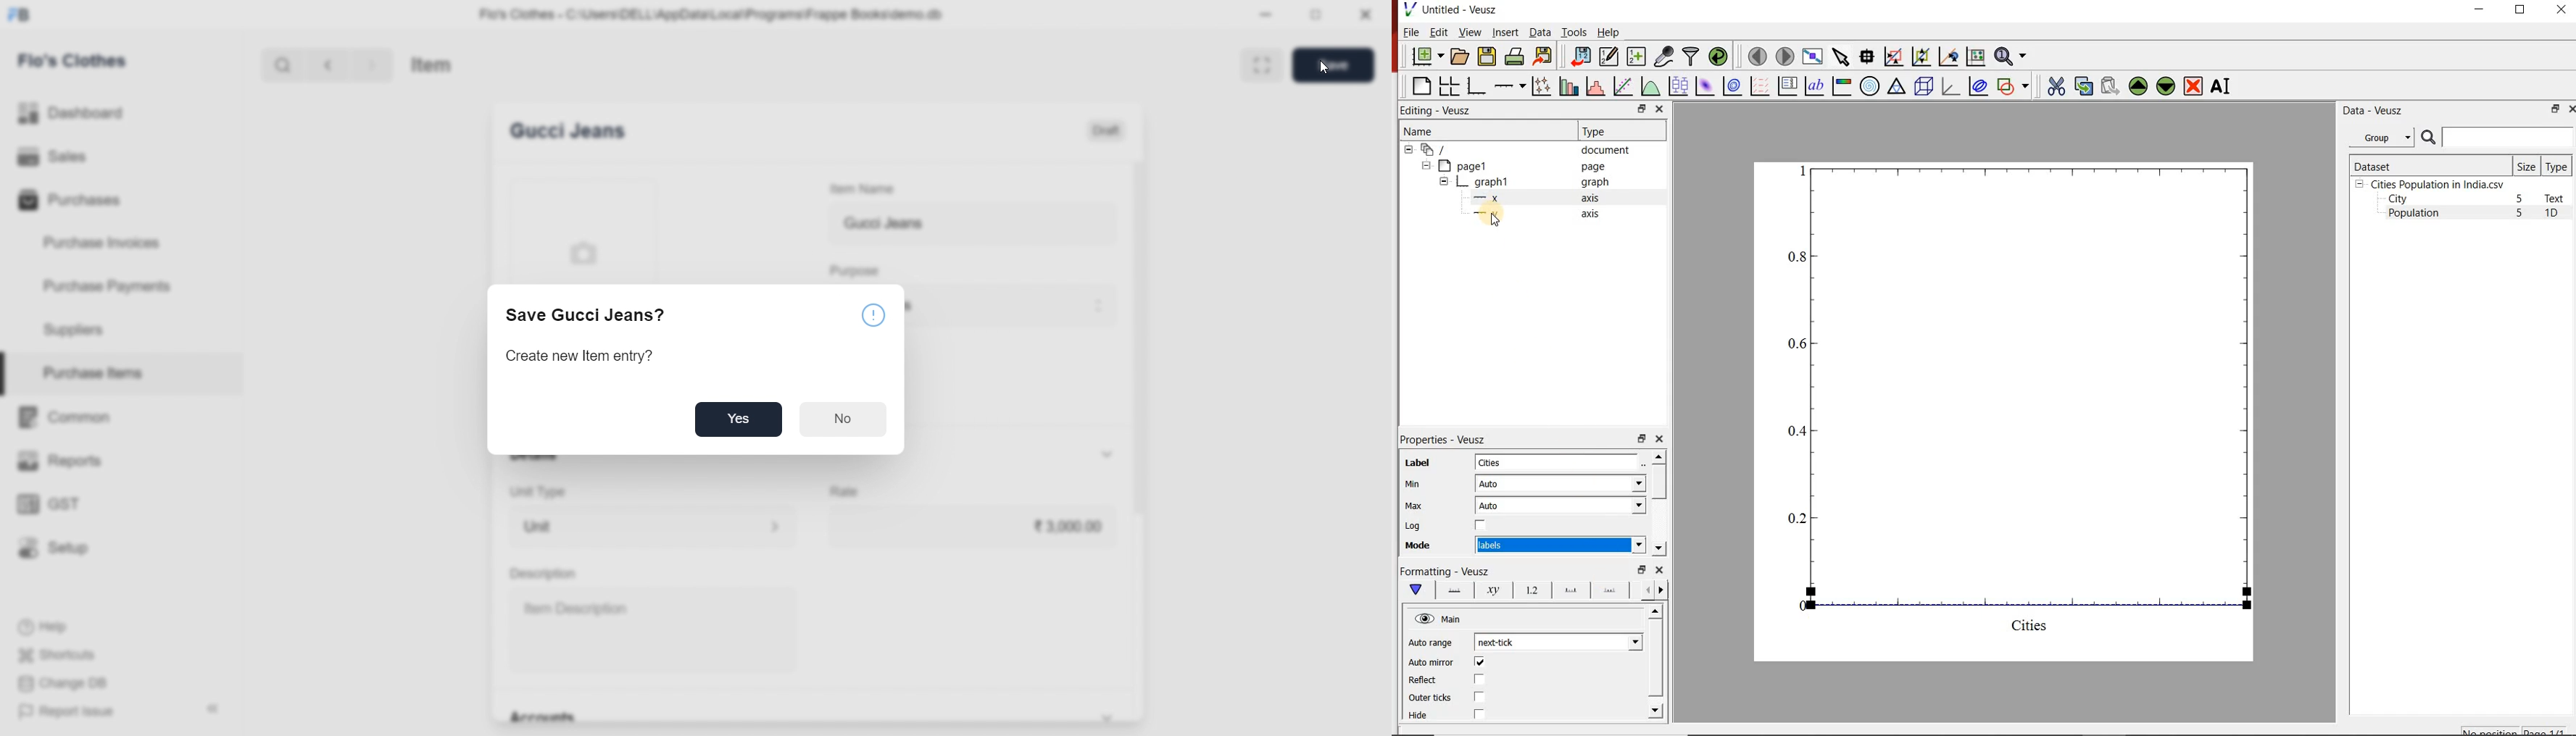 The height and width of the screenshot is (756, 2576). I want to click on histogram of a dataset, so click(1593, 86).